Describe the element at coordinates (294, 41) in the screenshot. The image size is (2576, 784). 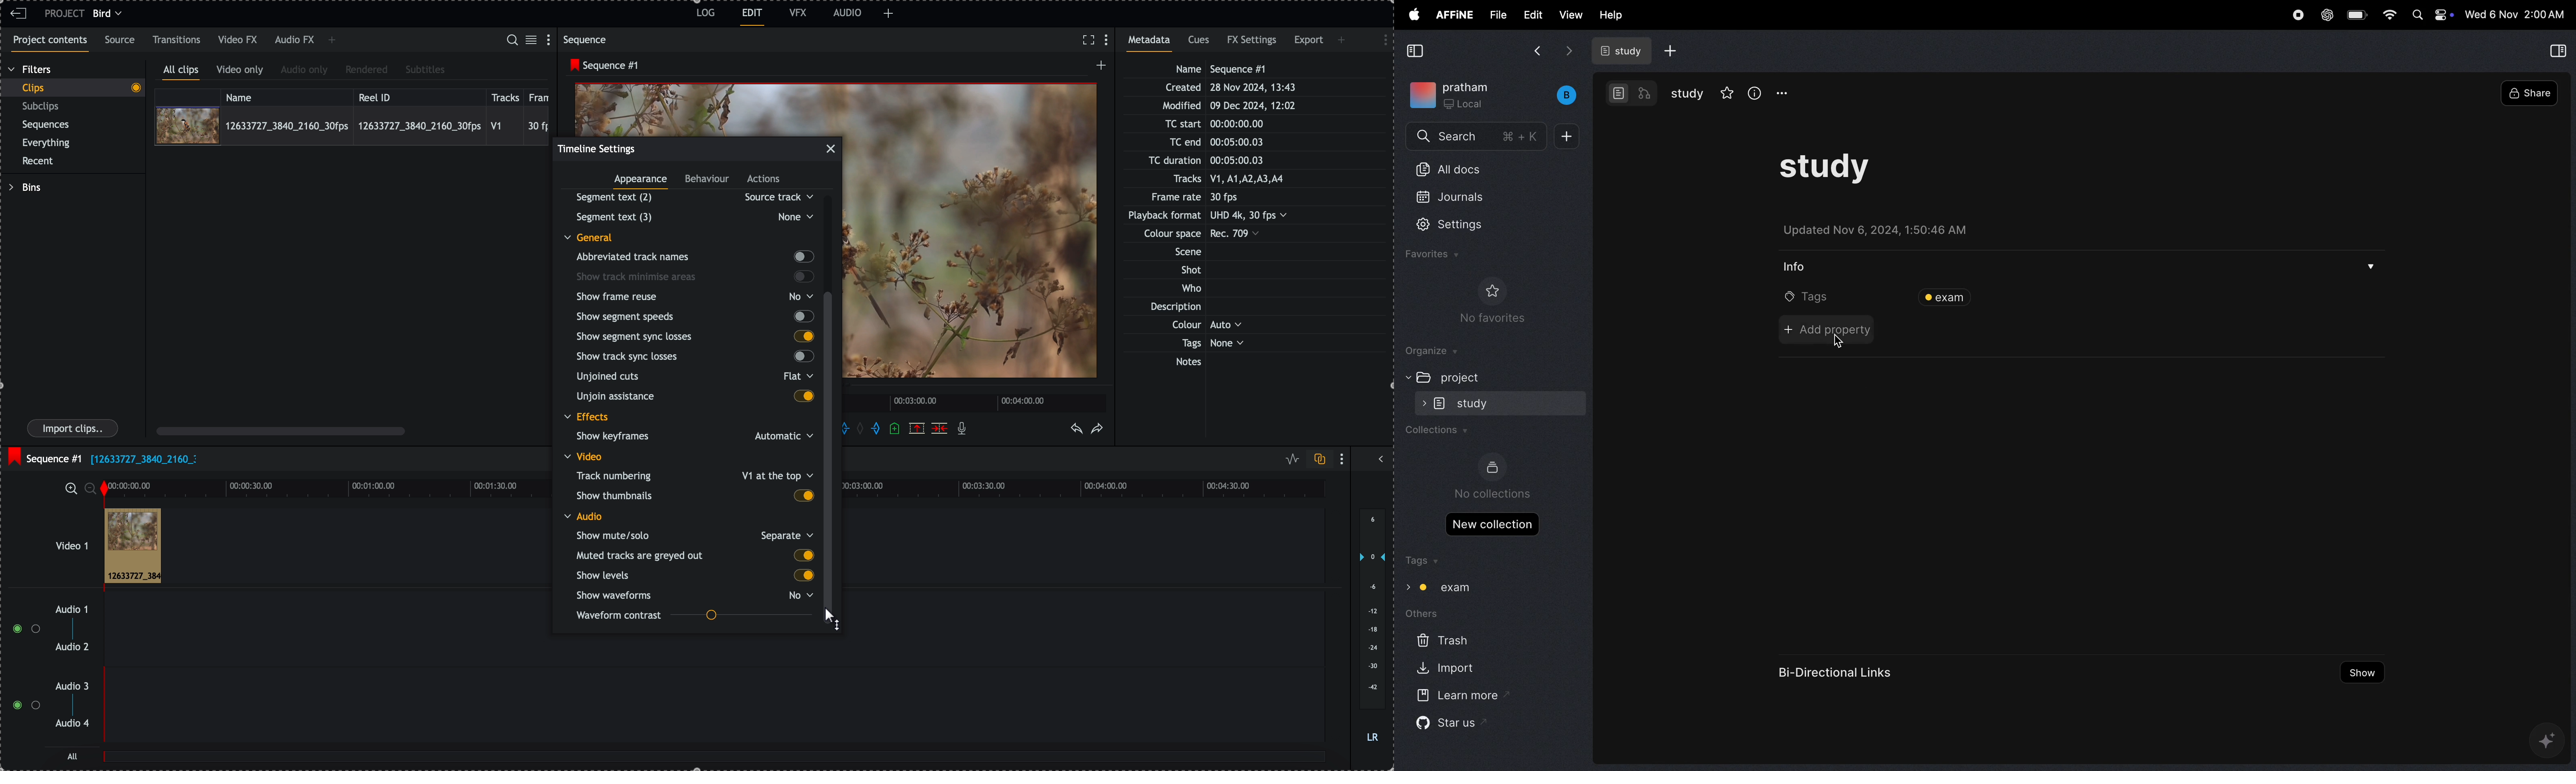
I see `audio FX` at that location.